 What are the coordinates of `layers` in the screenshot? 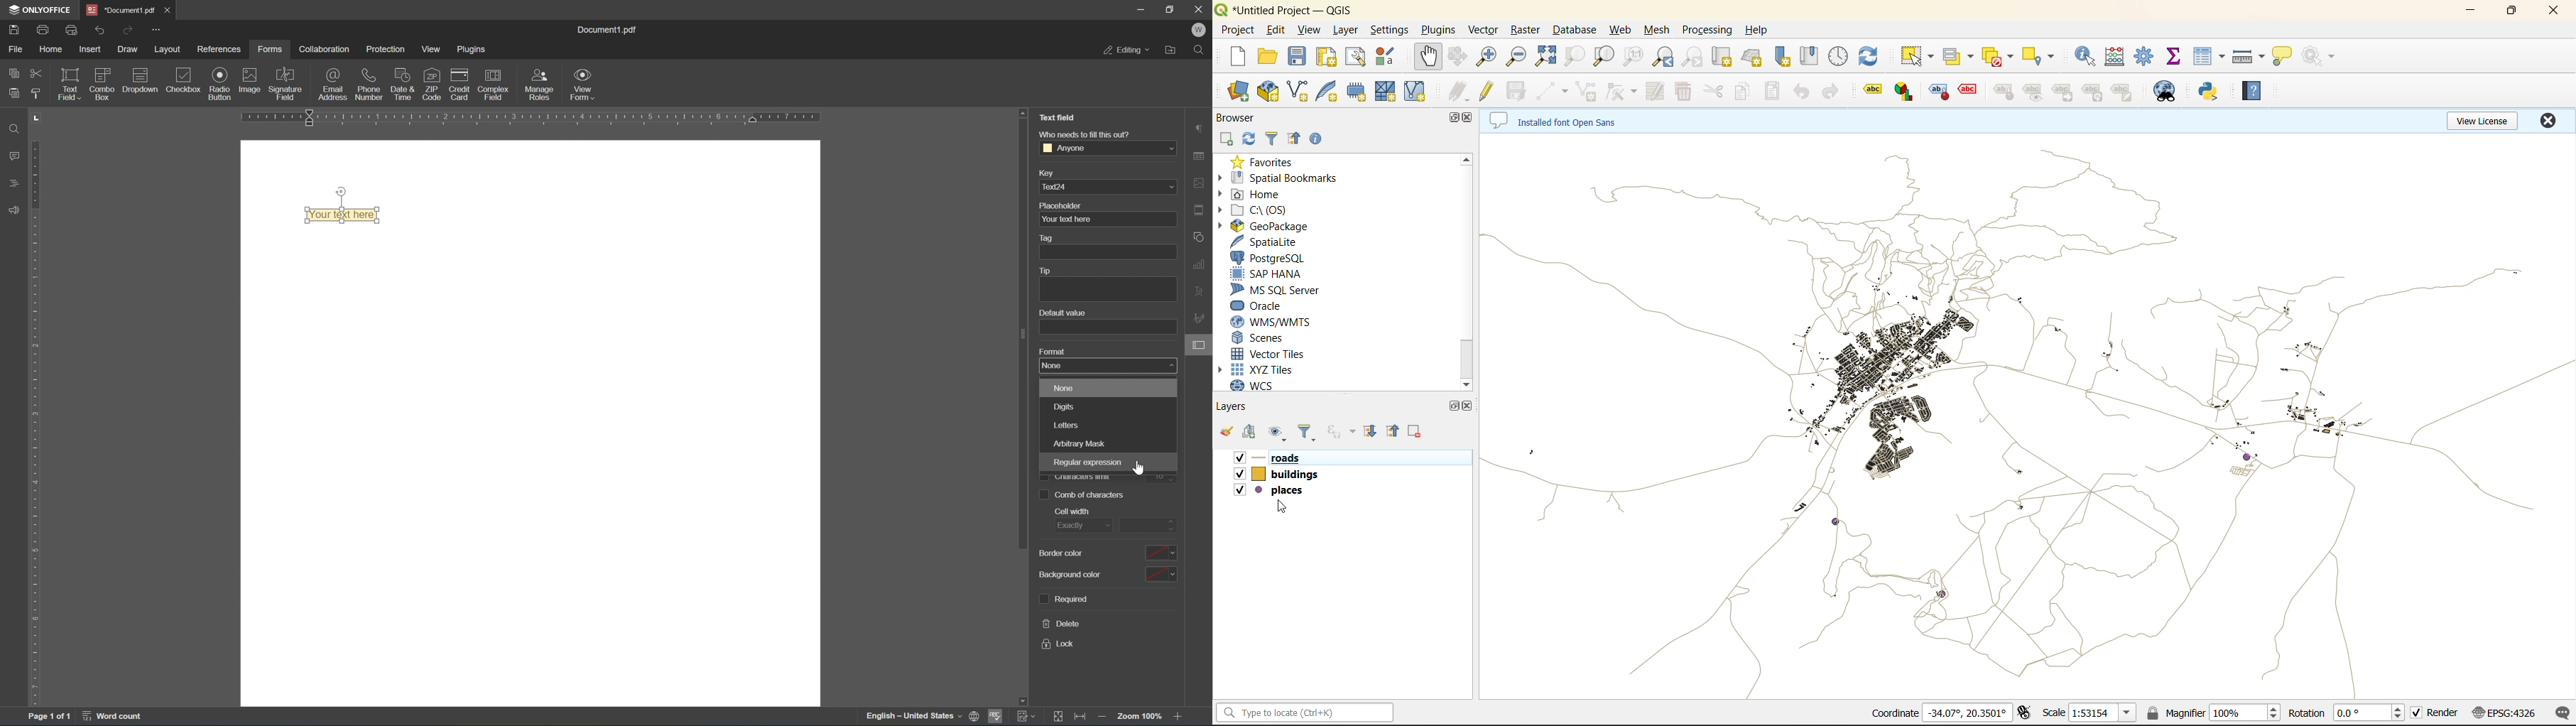 It's located at (2025, 412).